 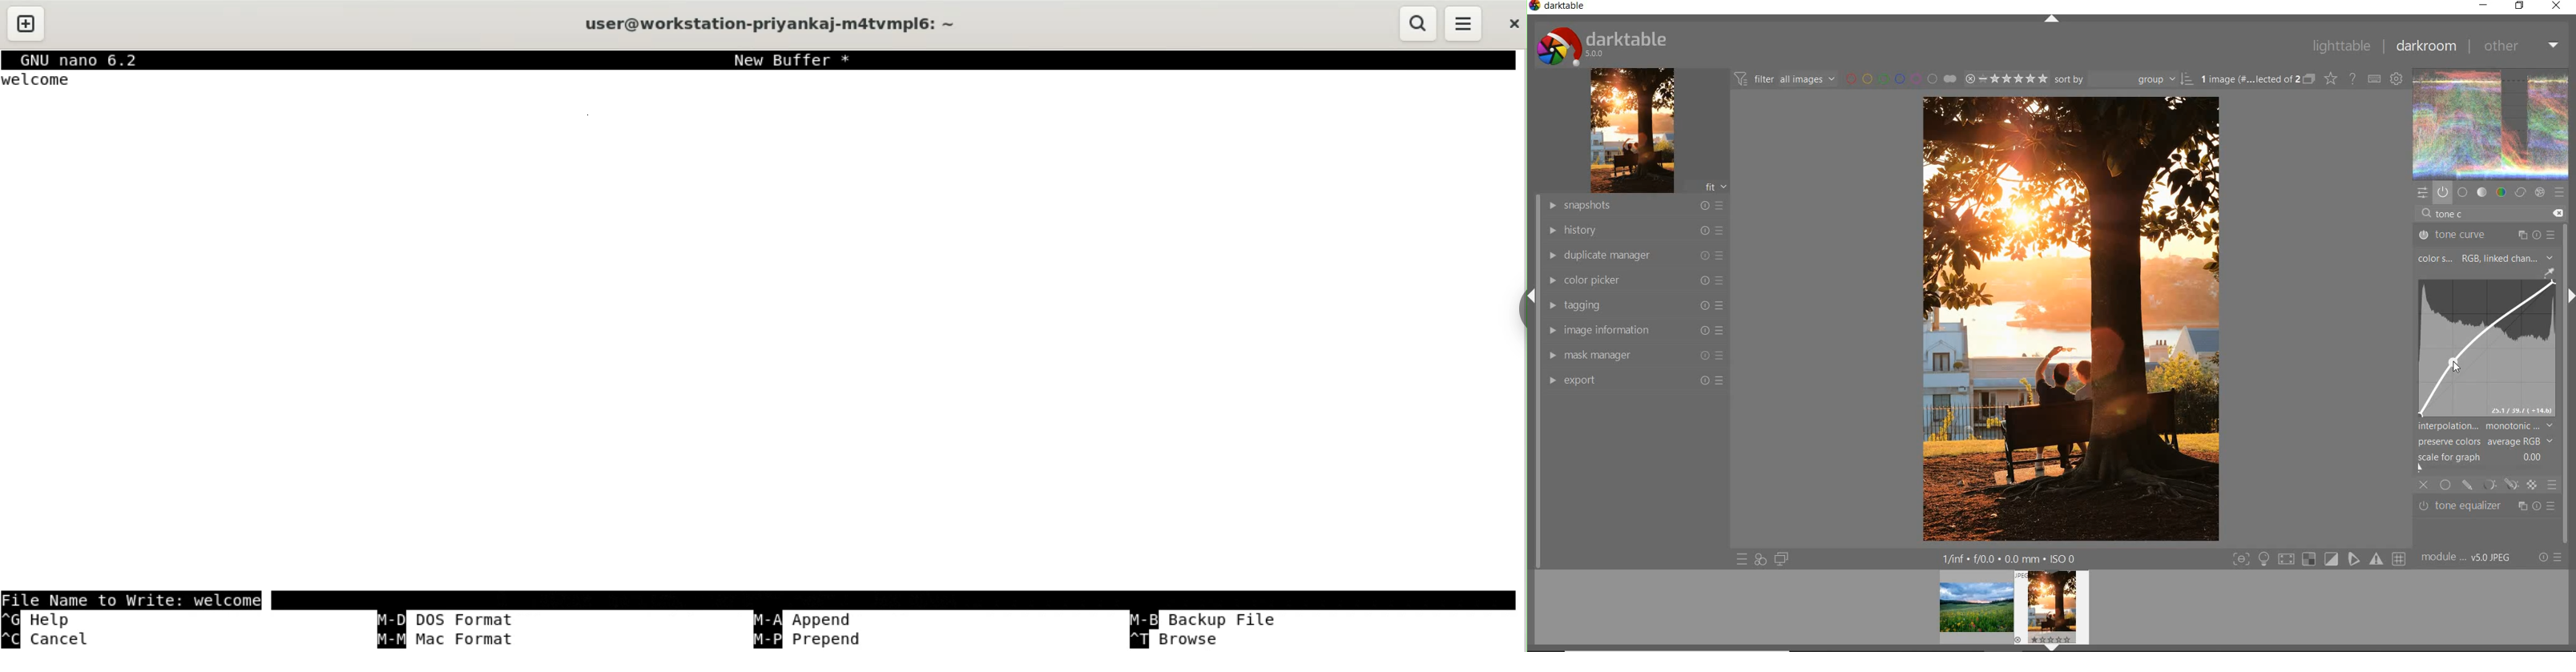 I want to click on browse, so click(x=1184, y=640).